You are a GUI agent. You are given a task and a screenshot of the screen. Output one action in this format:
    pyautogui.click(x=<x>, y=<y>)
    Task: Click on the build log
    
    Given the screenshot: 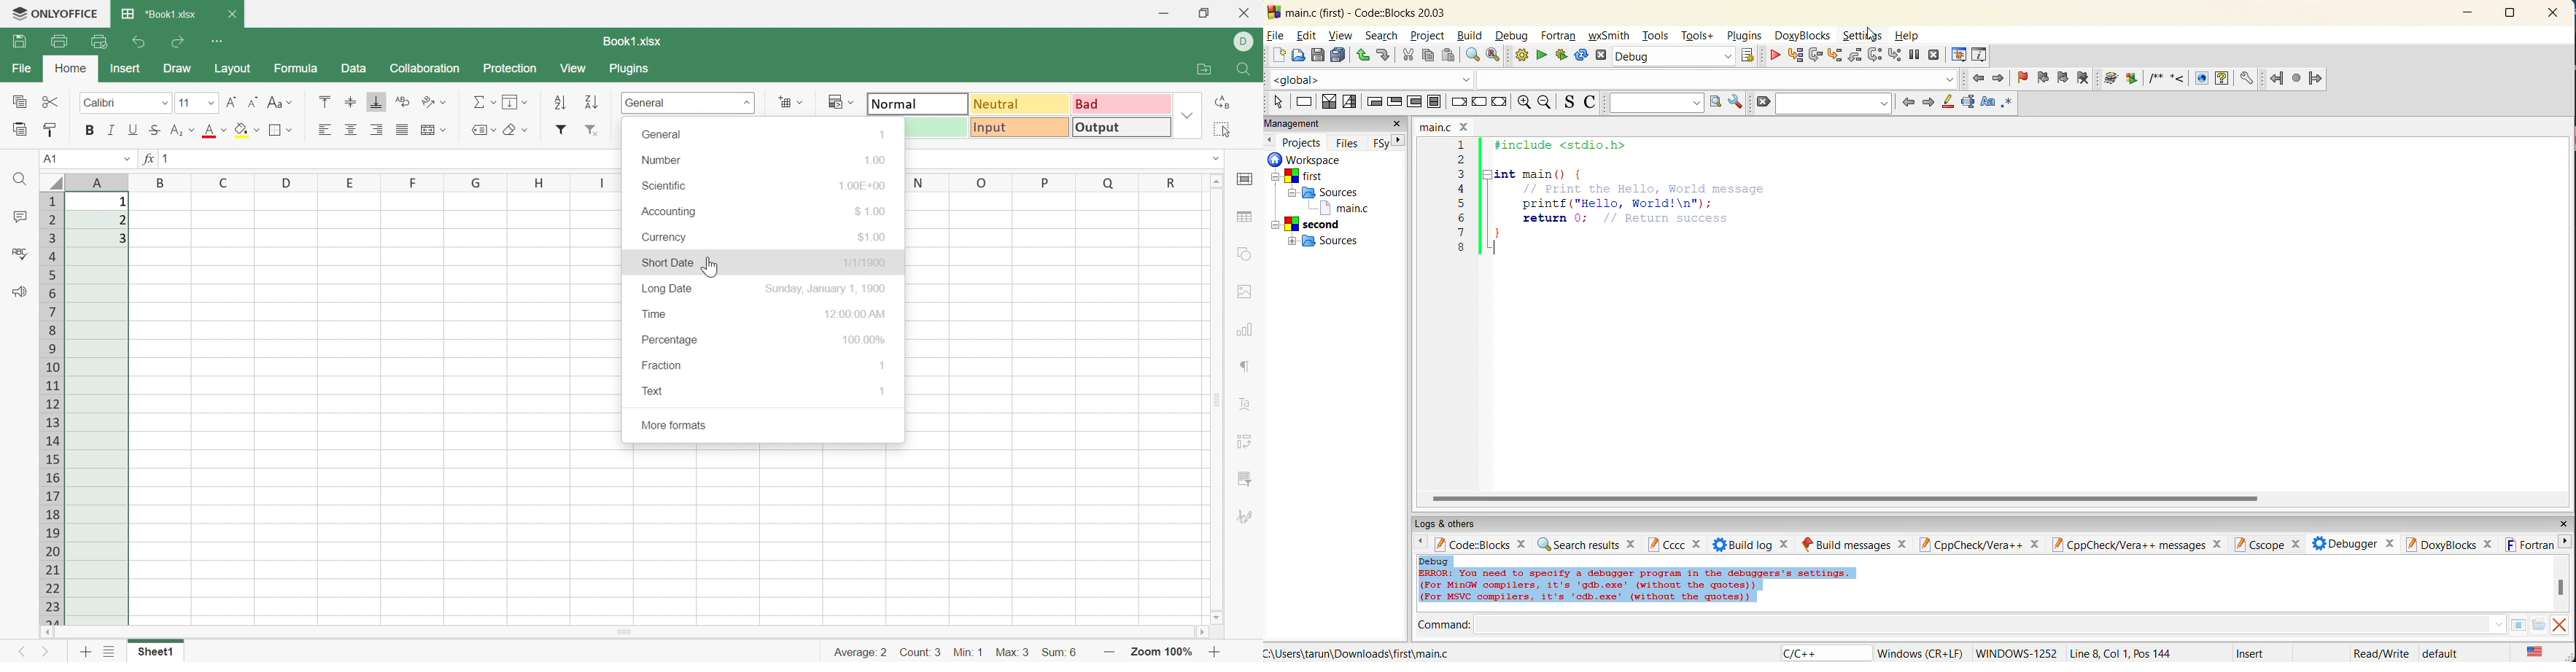 What is the action you would take?
    pyautogui.click(x=1753, y=543)
    